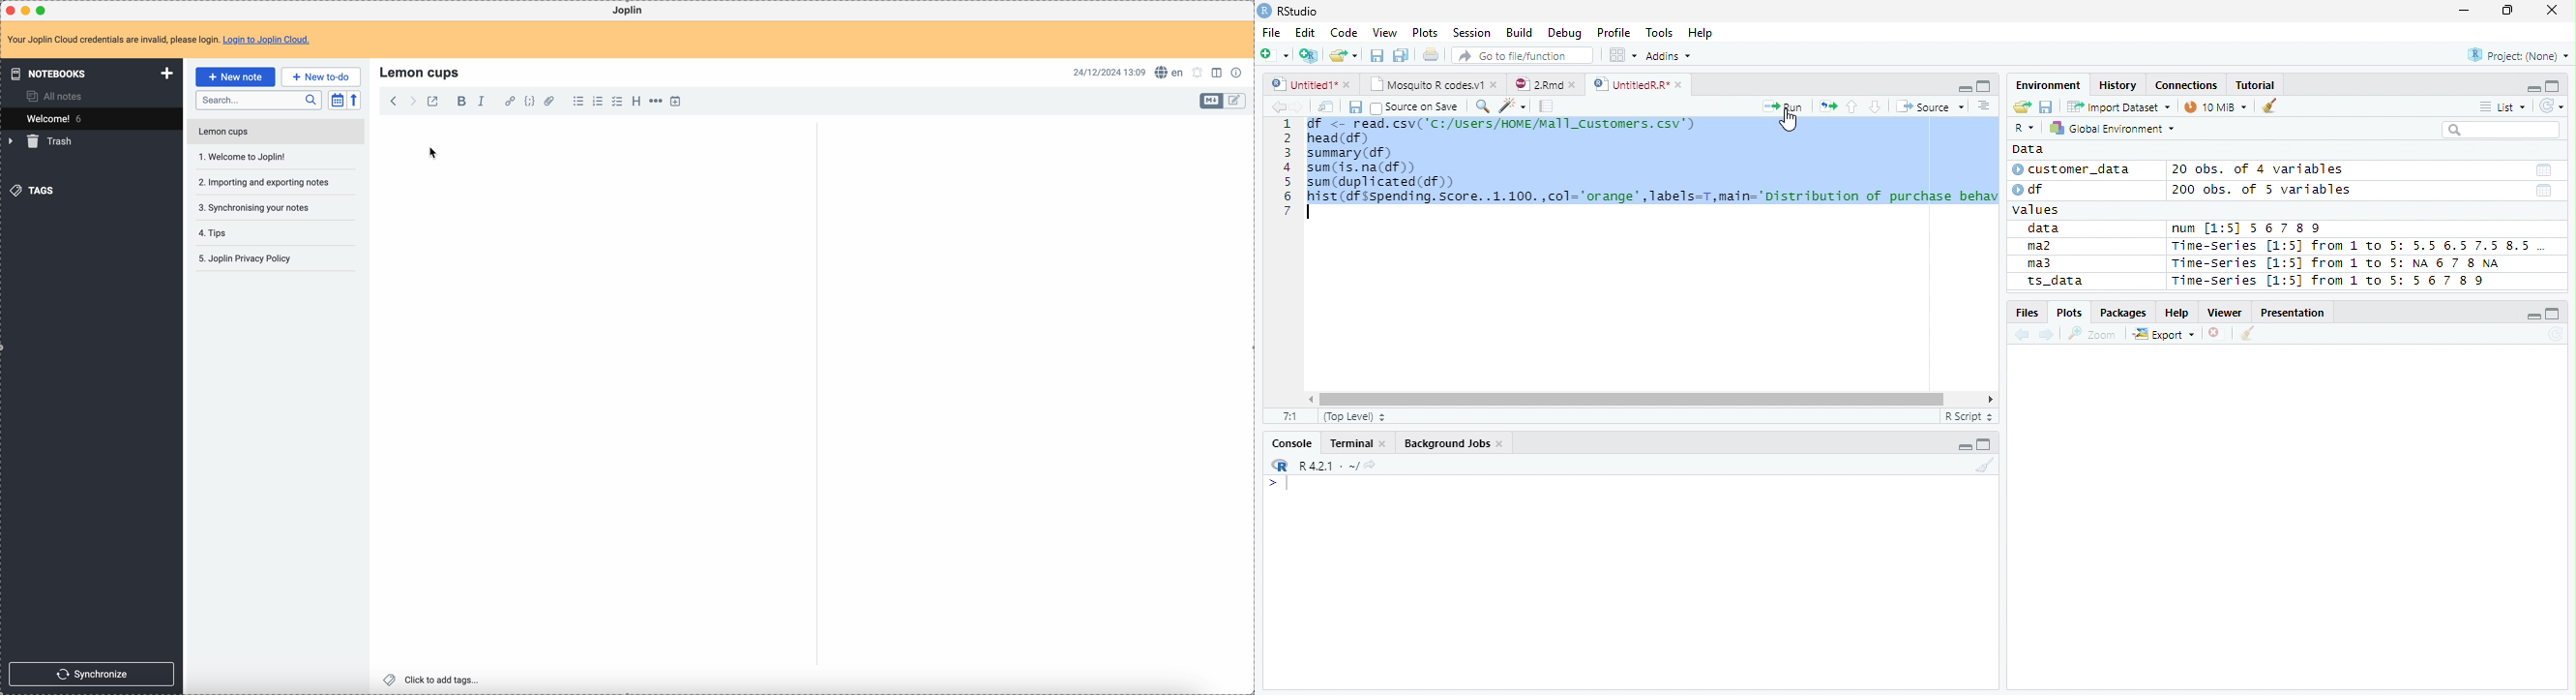 This screenshot has width=2576, height=700. I want to click on Minimize, so click(2534, 317).